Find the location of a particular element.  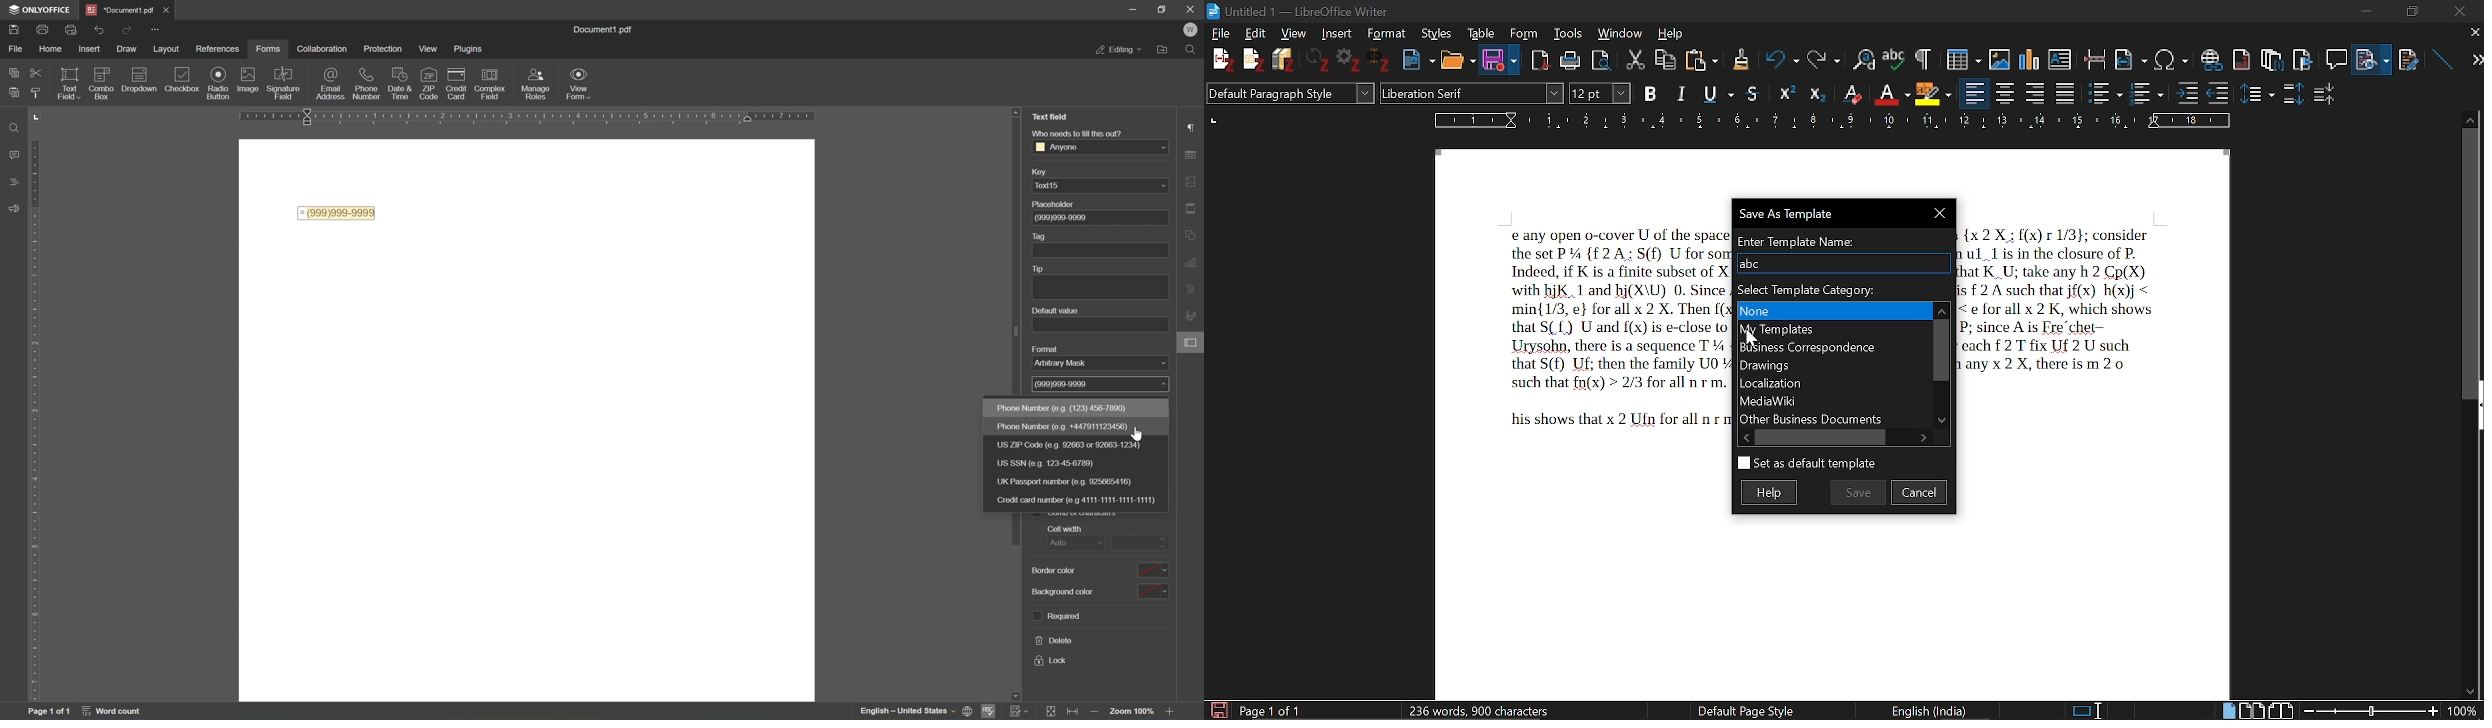

zoom in is located at coordinates (1174, 713).